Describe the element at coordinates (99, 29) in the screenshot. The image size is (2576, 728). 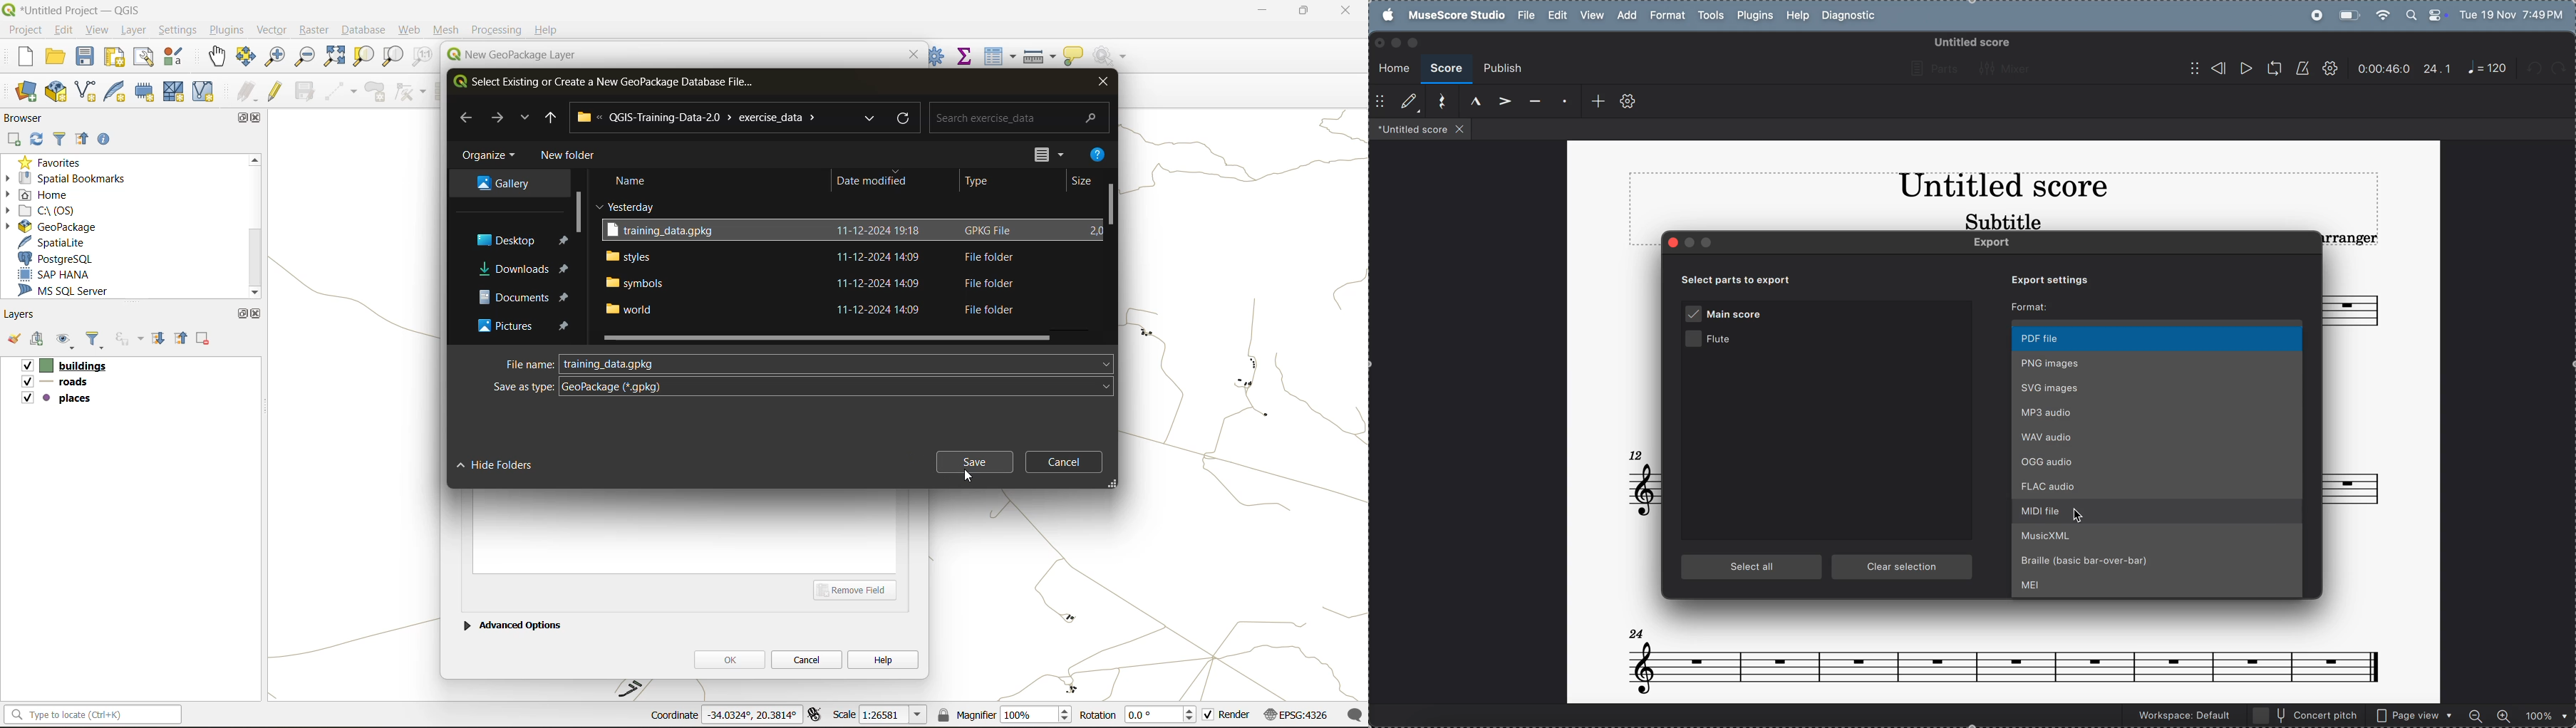
I see `view` at that location.